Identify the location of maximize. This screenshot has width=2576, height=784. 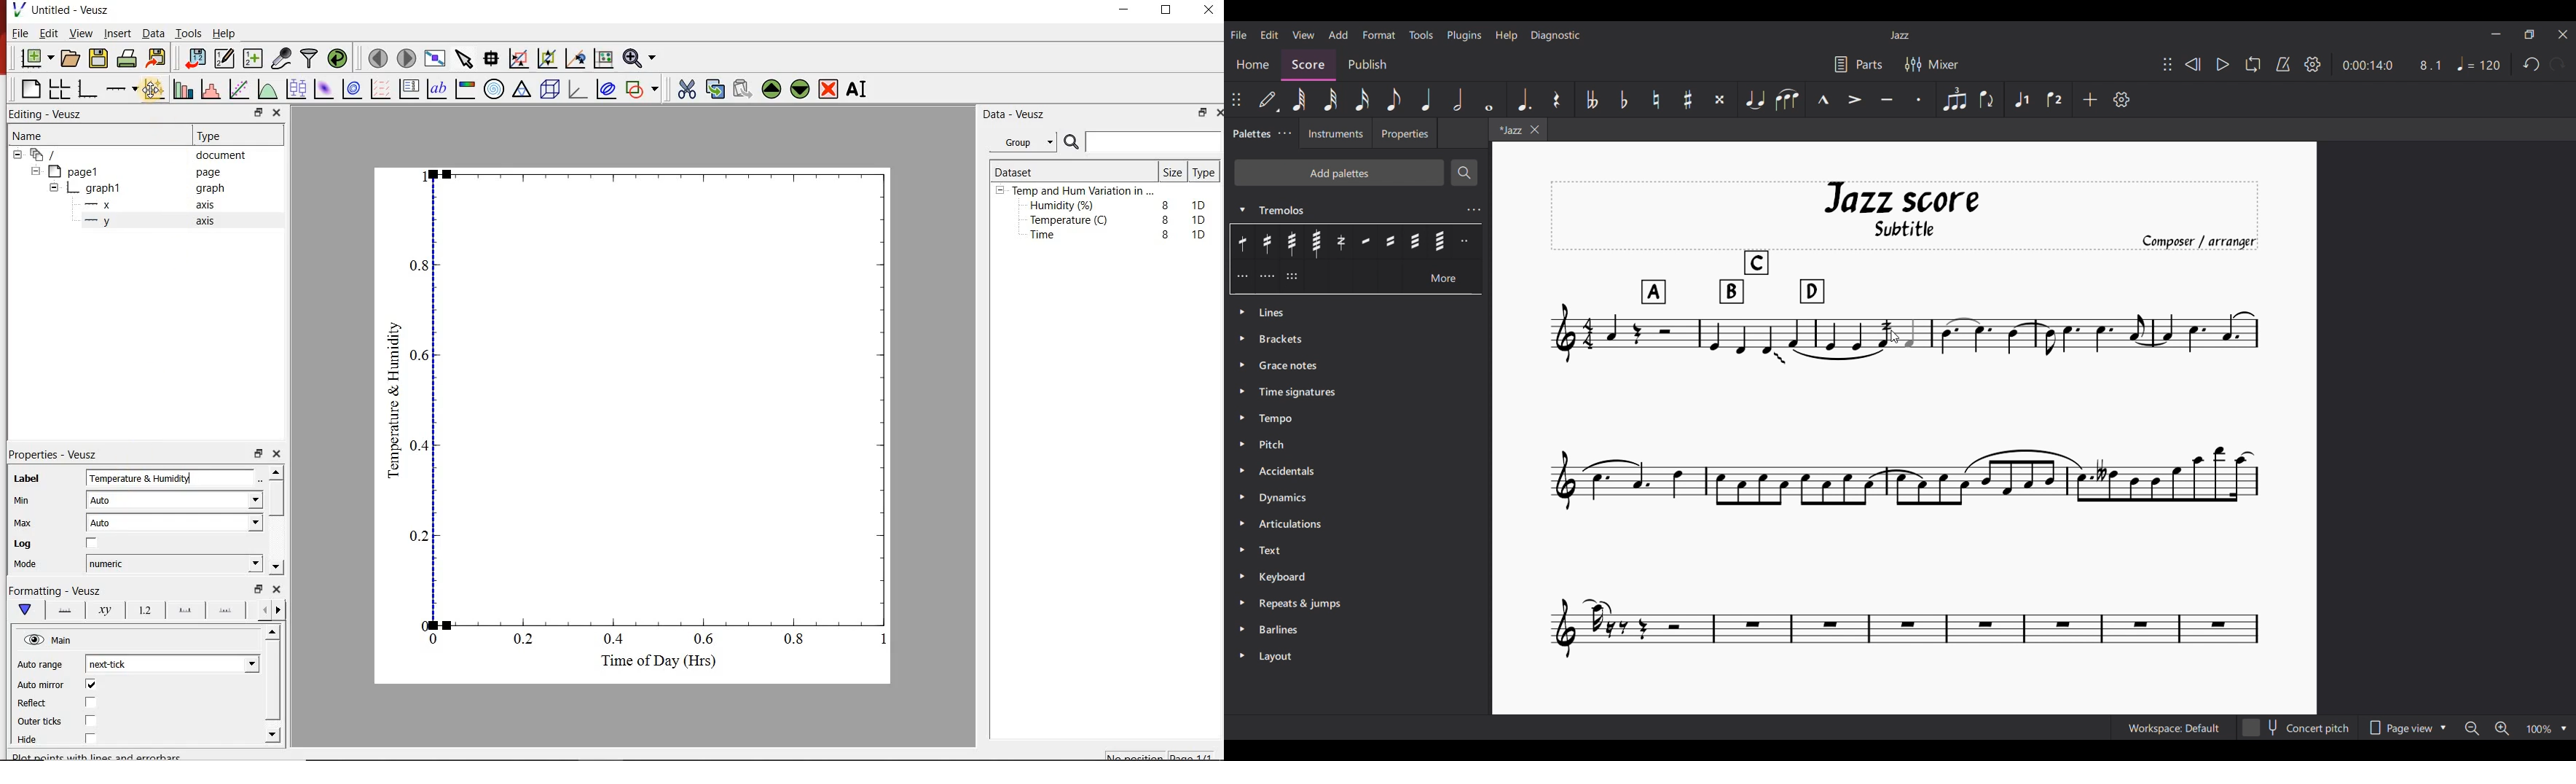
(1174, 10).